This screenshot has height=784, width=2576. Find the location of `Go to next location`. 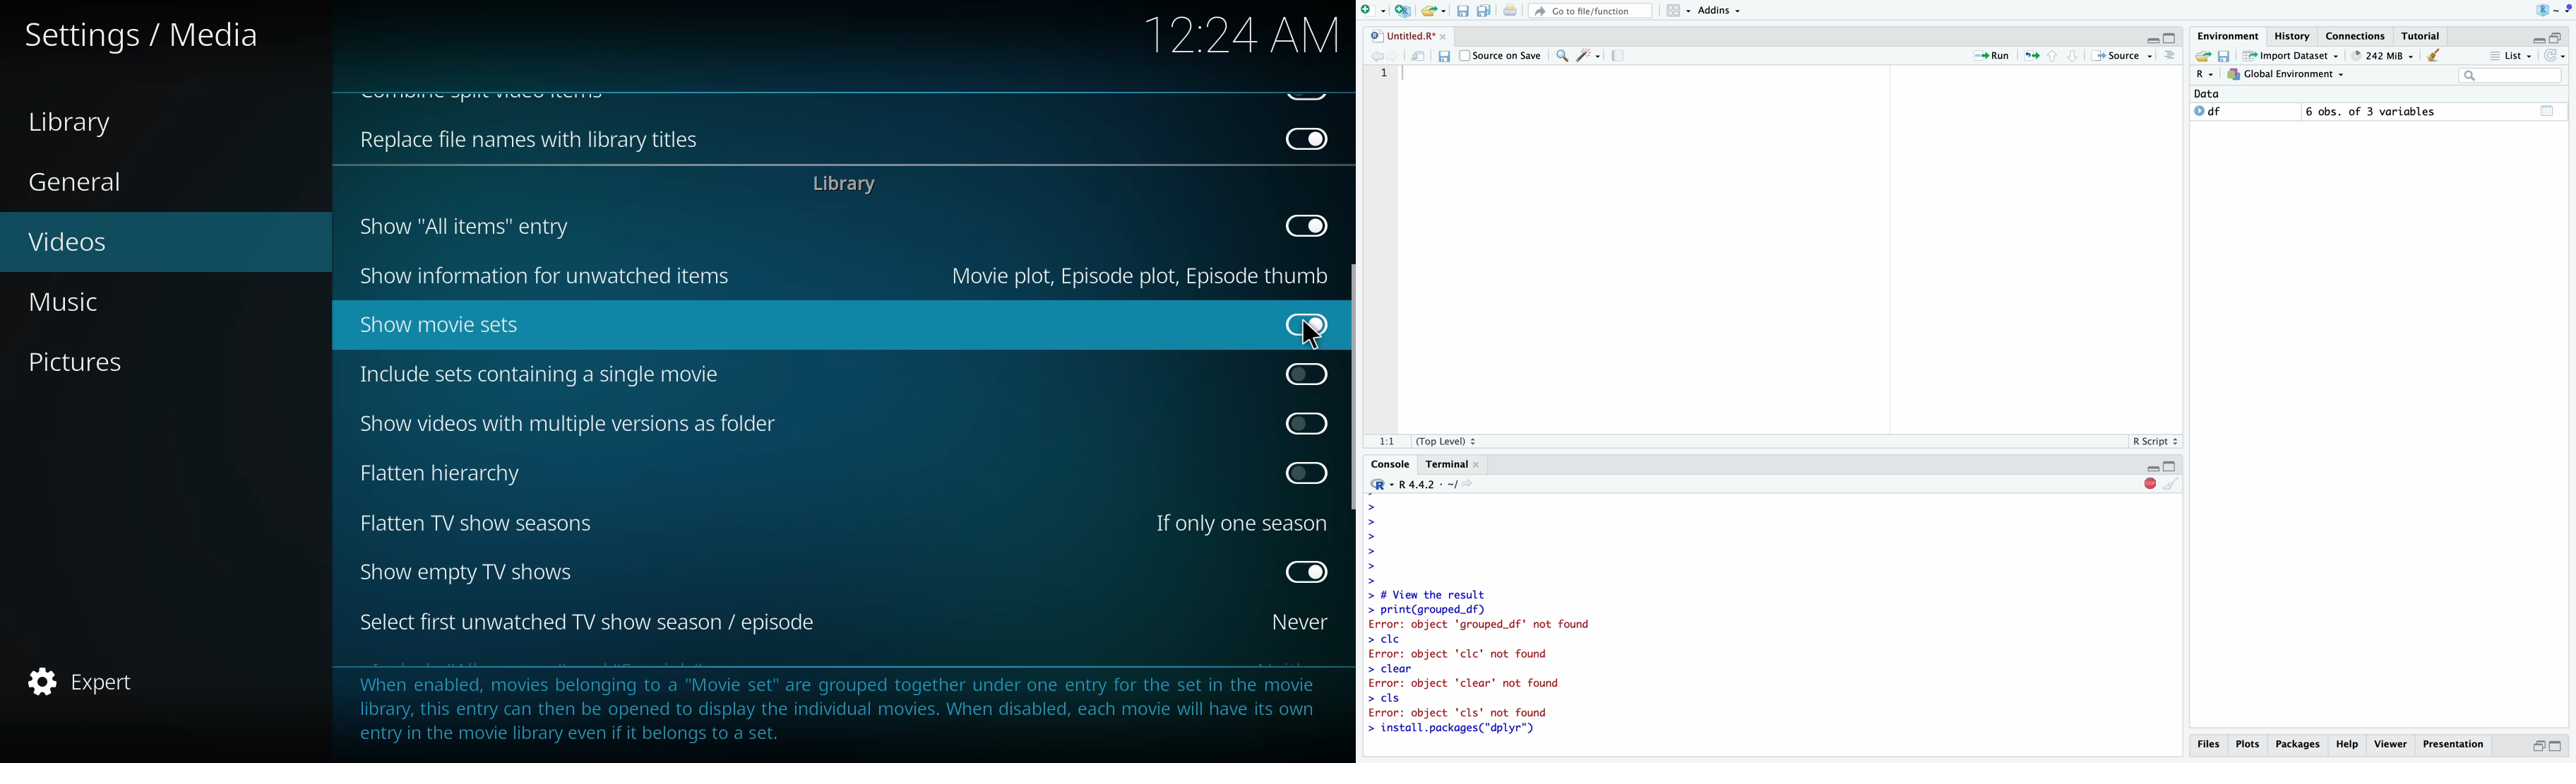

Go to next location is located at coordinates (1393, 57).